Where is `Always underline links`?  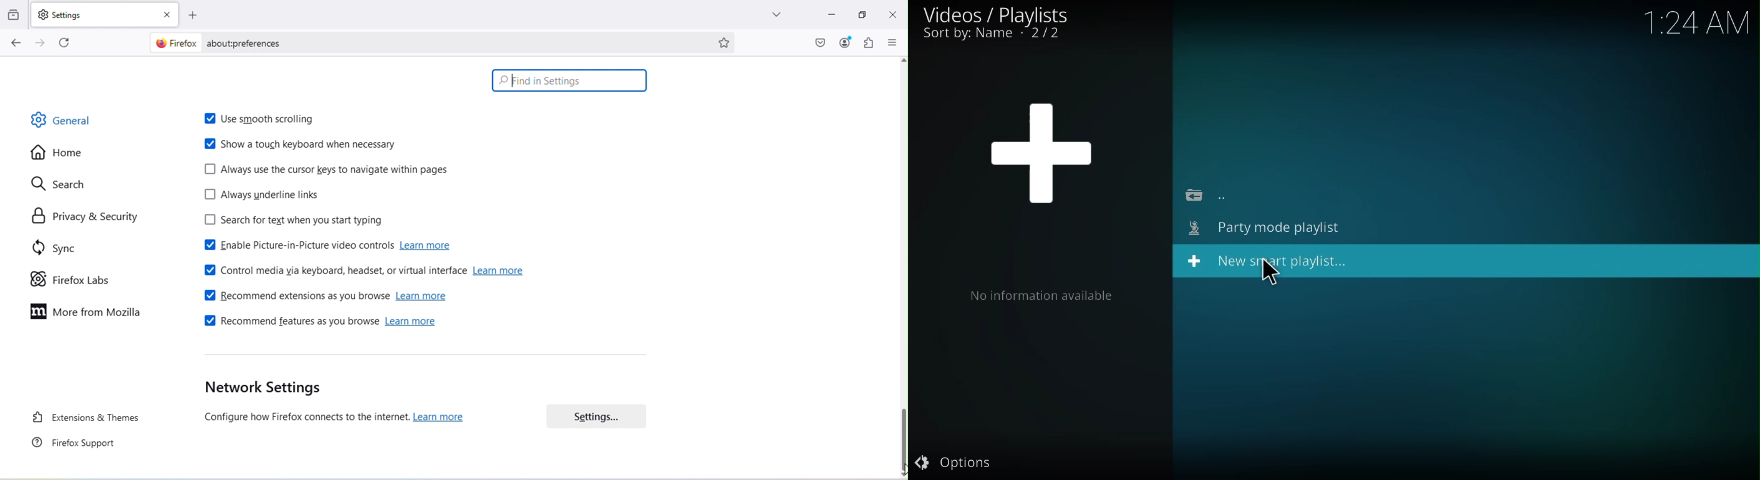
Always underline links is located at coordinates (257, 197).